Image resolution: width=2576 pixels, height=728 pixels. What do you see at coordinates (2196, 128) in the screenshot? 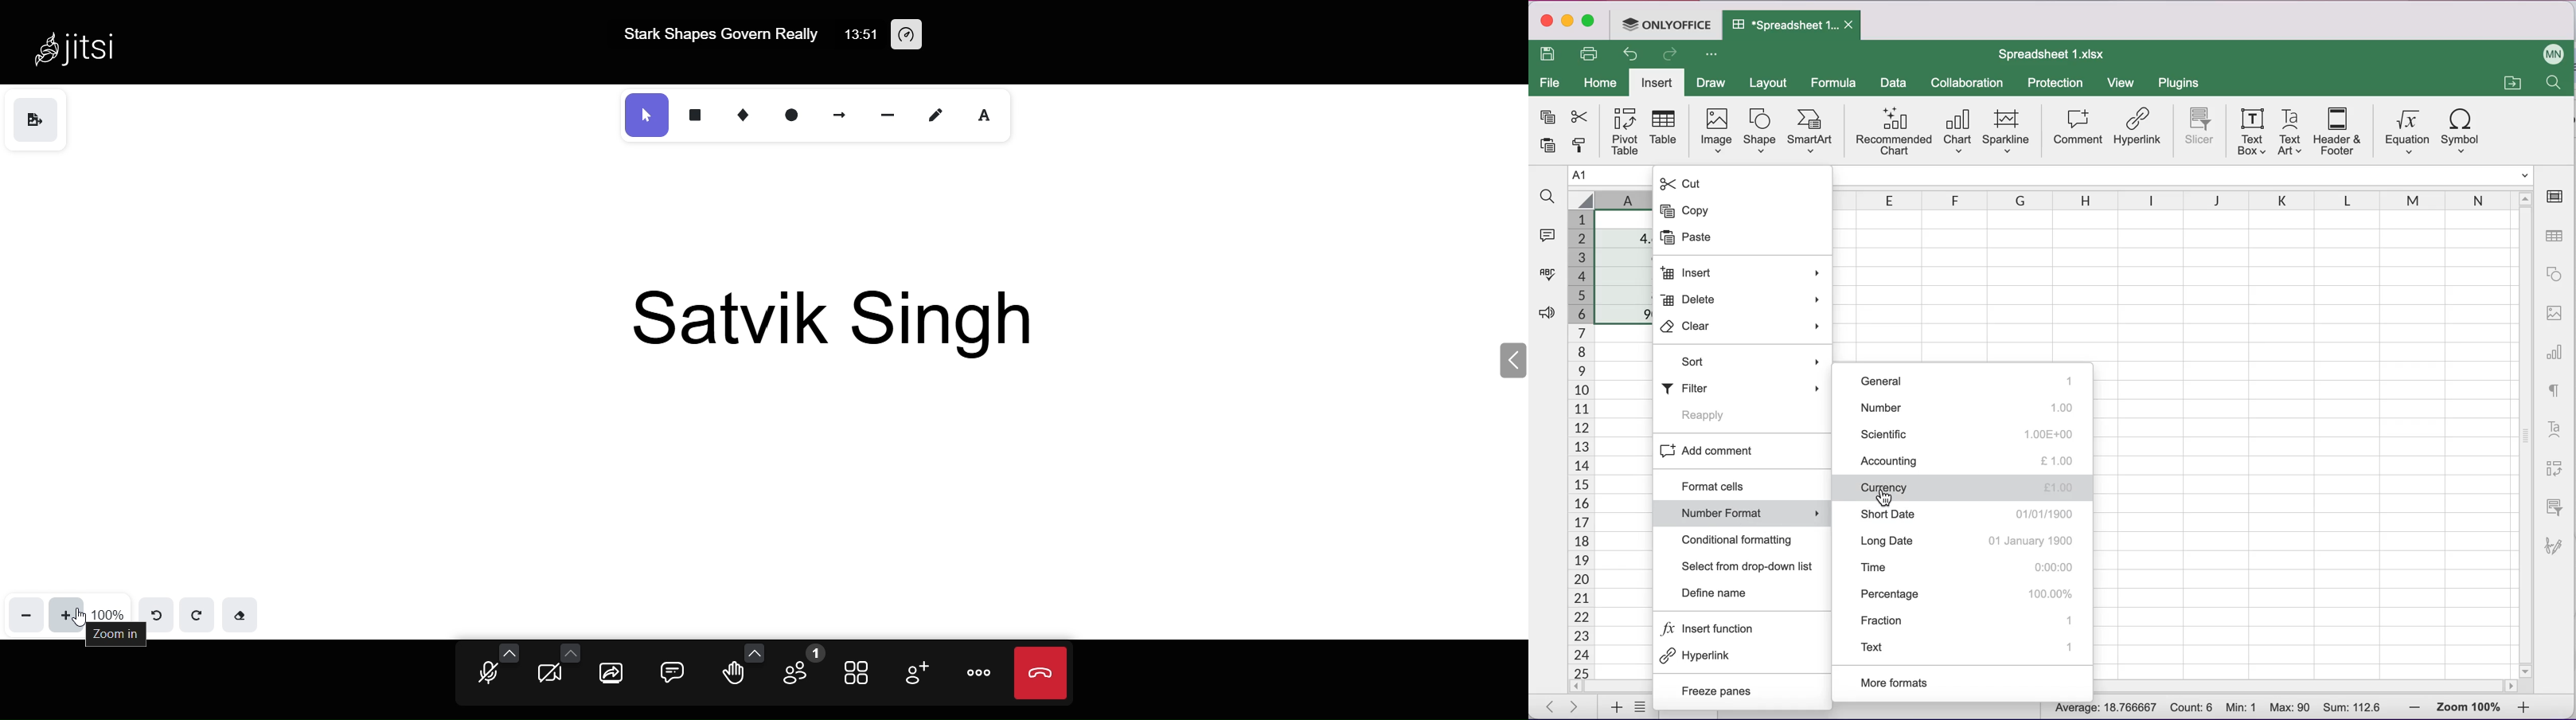
I see `slicer` at bounding box center [2196, 128].